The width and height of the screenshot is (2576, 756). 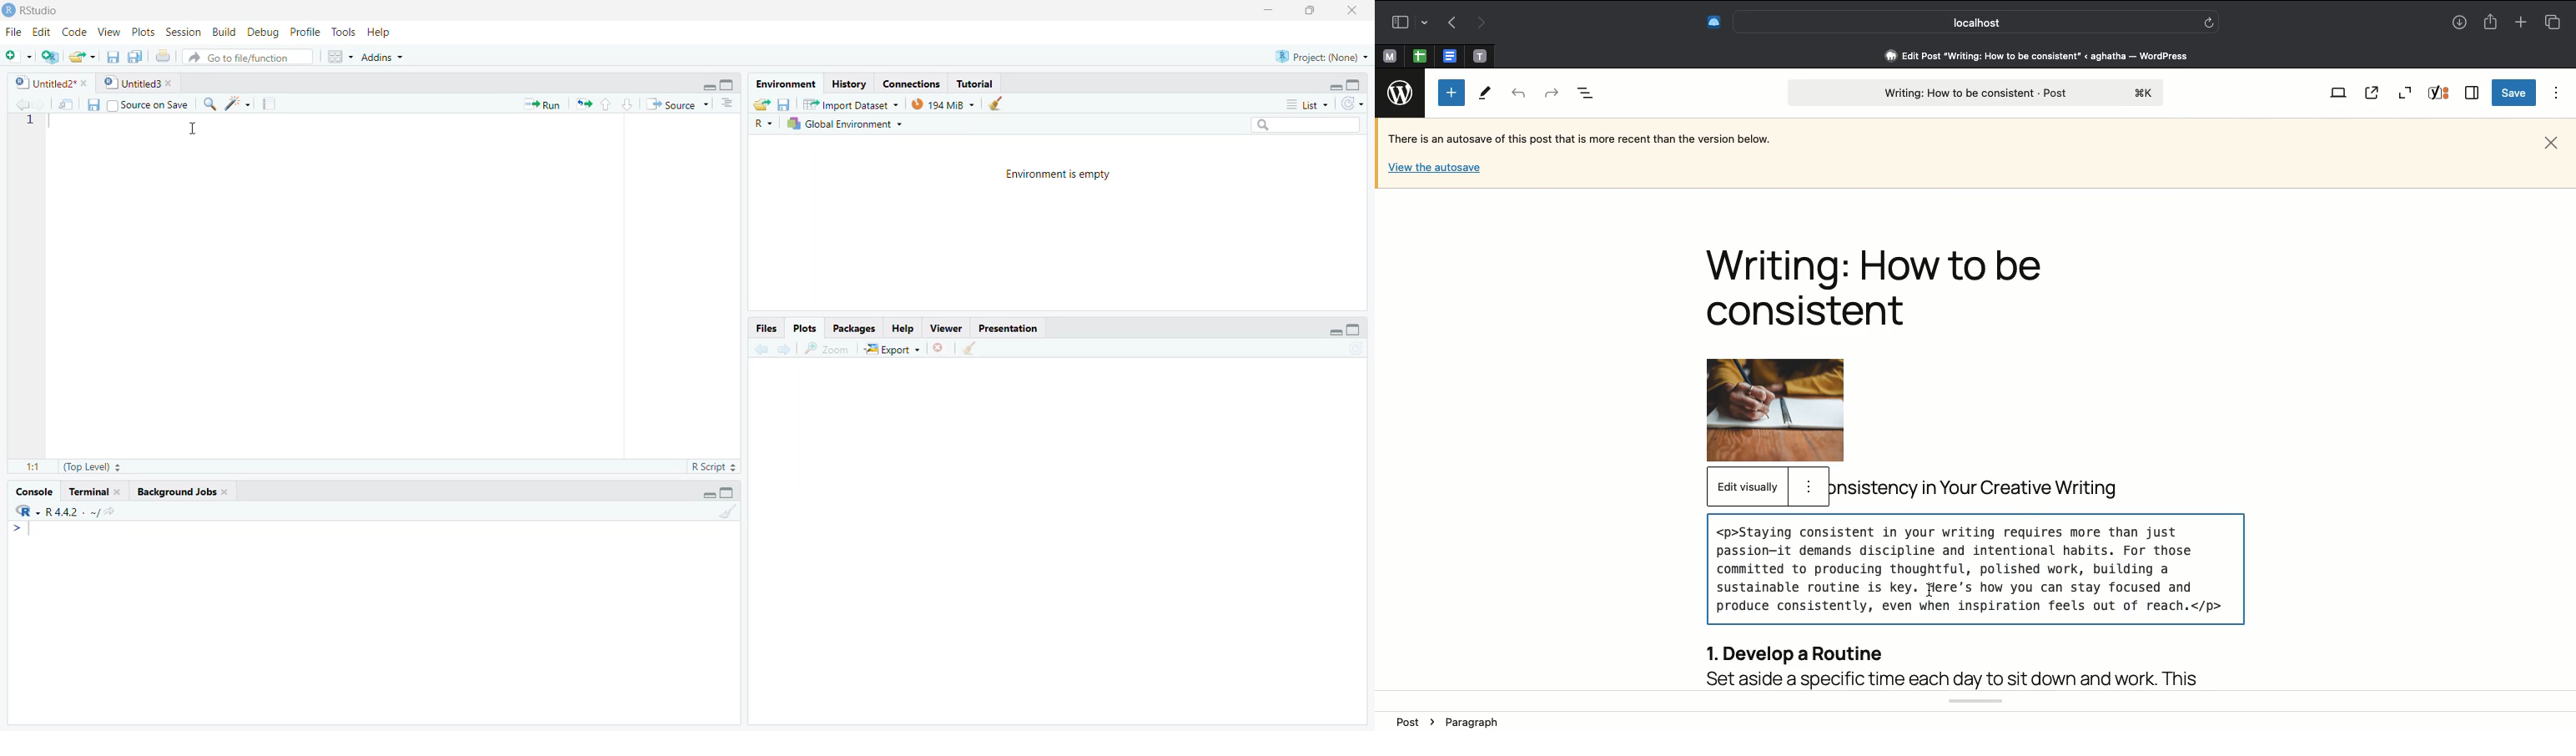 I want to click on Yoast, so click(x=2441, y=94).